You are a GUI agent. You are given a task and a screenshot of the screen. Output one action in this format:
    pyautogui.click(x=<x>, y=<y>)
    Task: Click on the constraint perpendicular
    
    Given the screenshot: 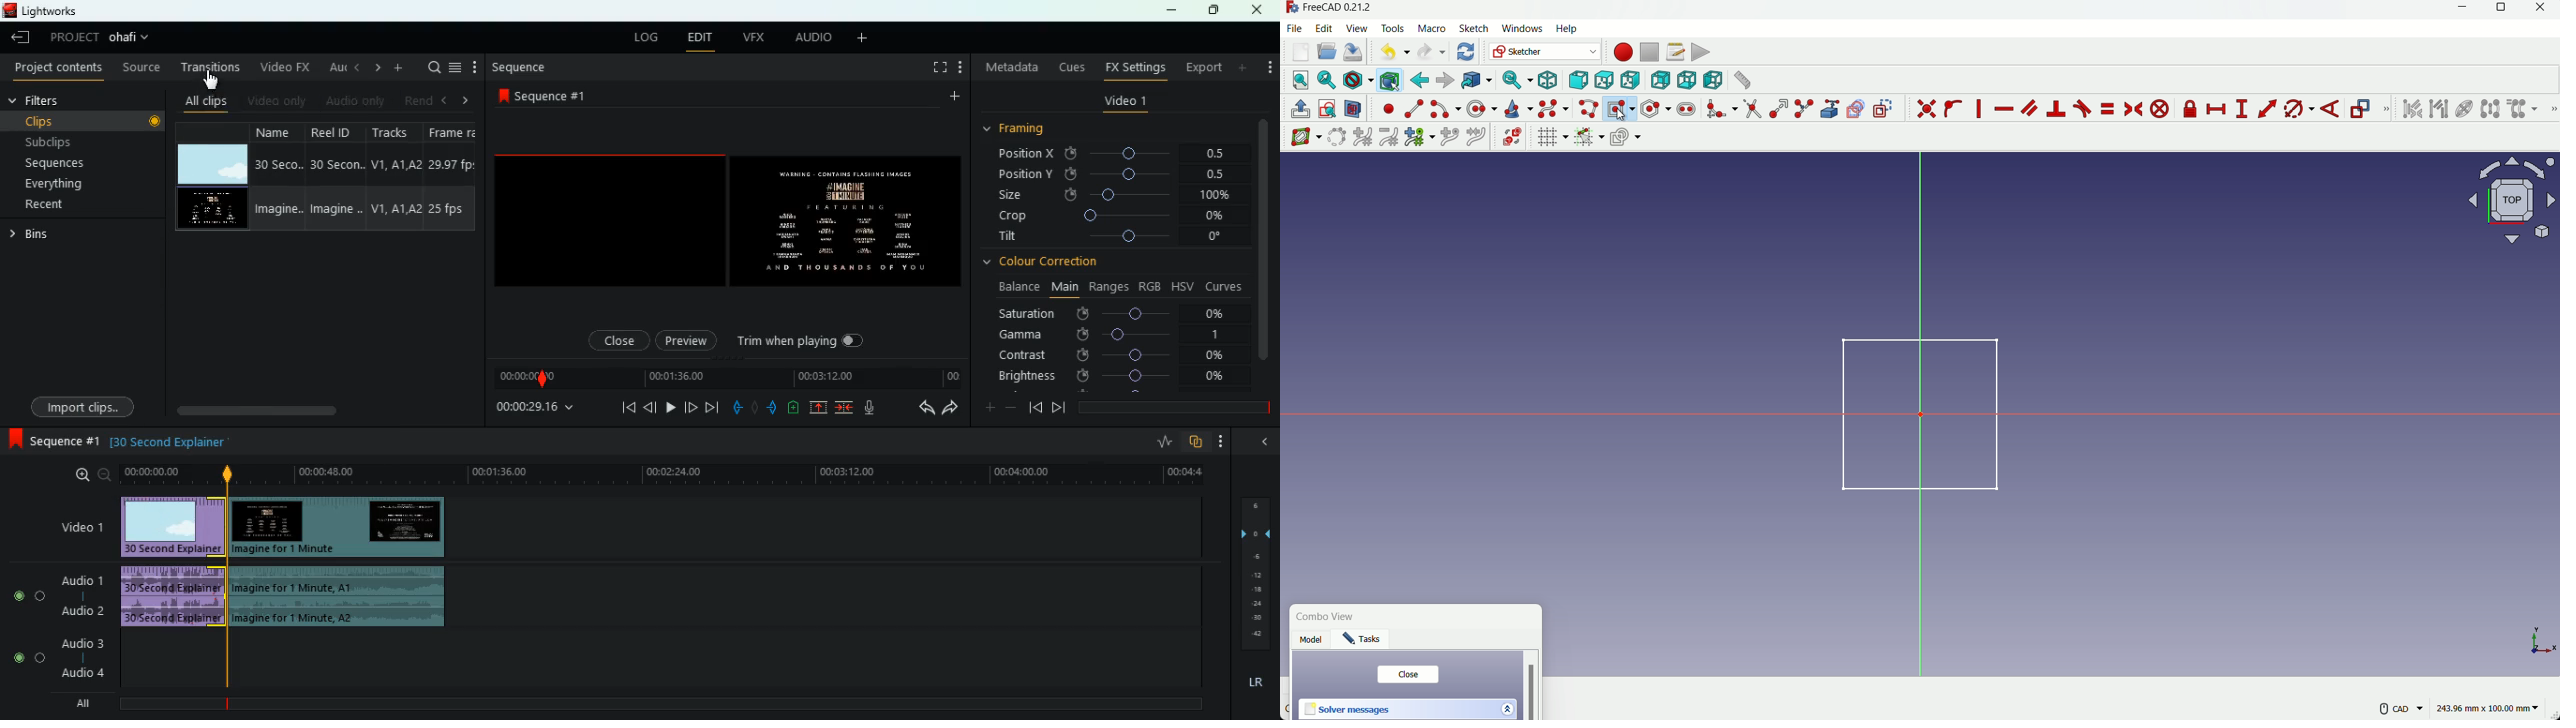 What is the action you would take?
    pyautogui.click(x=2057, y=109)
    